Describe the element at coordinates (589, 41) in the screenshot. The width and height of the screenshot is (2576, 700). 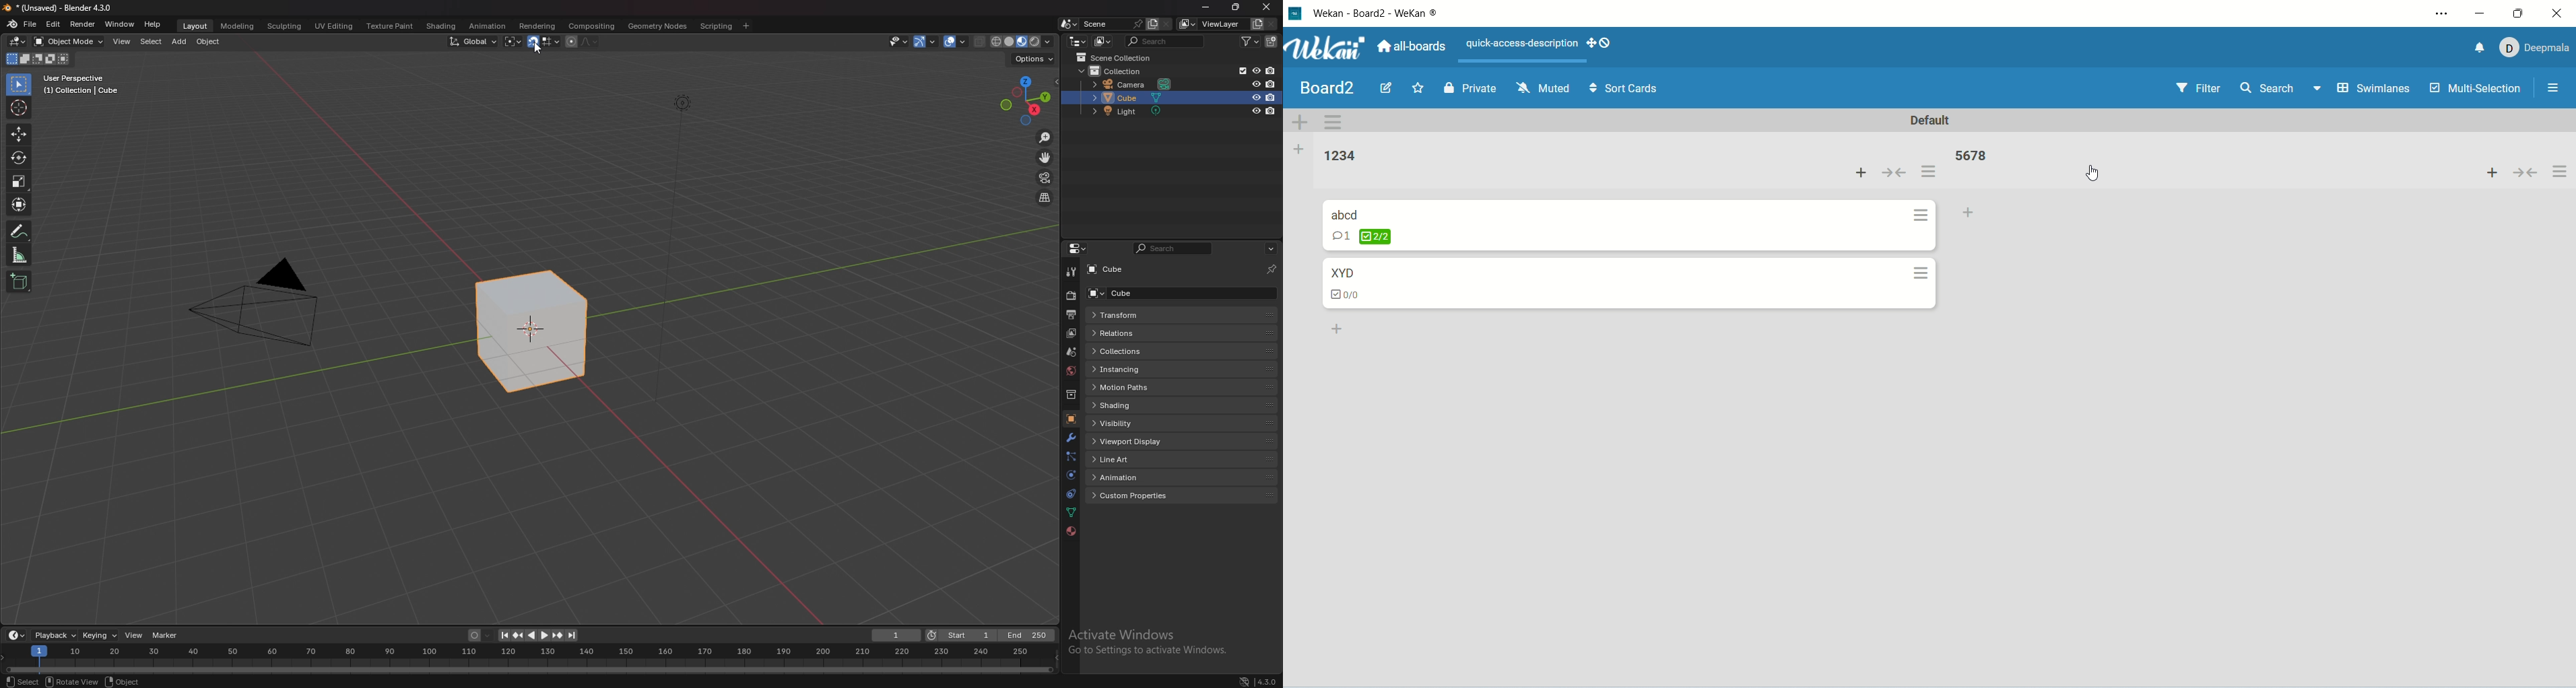
I see `proportional editing fall off` at that location.